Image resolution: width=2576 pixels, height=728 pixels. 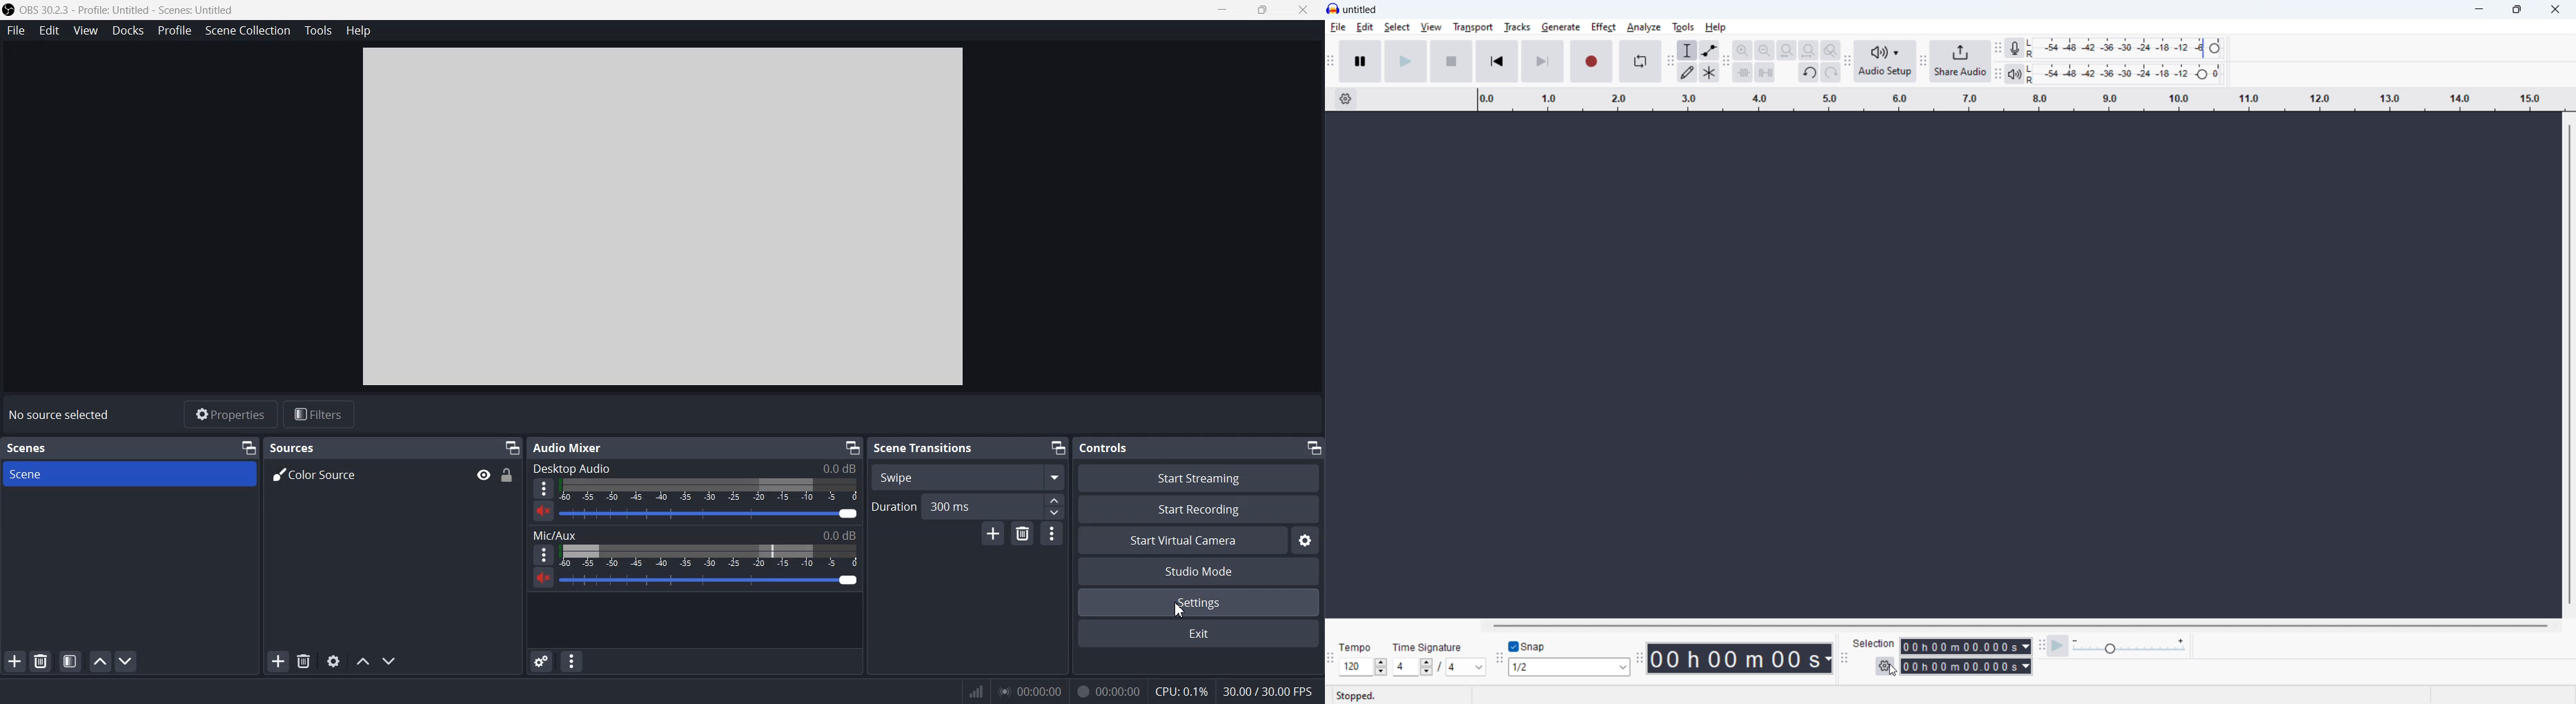 What do you see at coordinates (248, 30) in the screenshot?
I see `Scene Collection` at bounding box center [248, 30].